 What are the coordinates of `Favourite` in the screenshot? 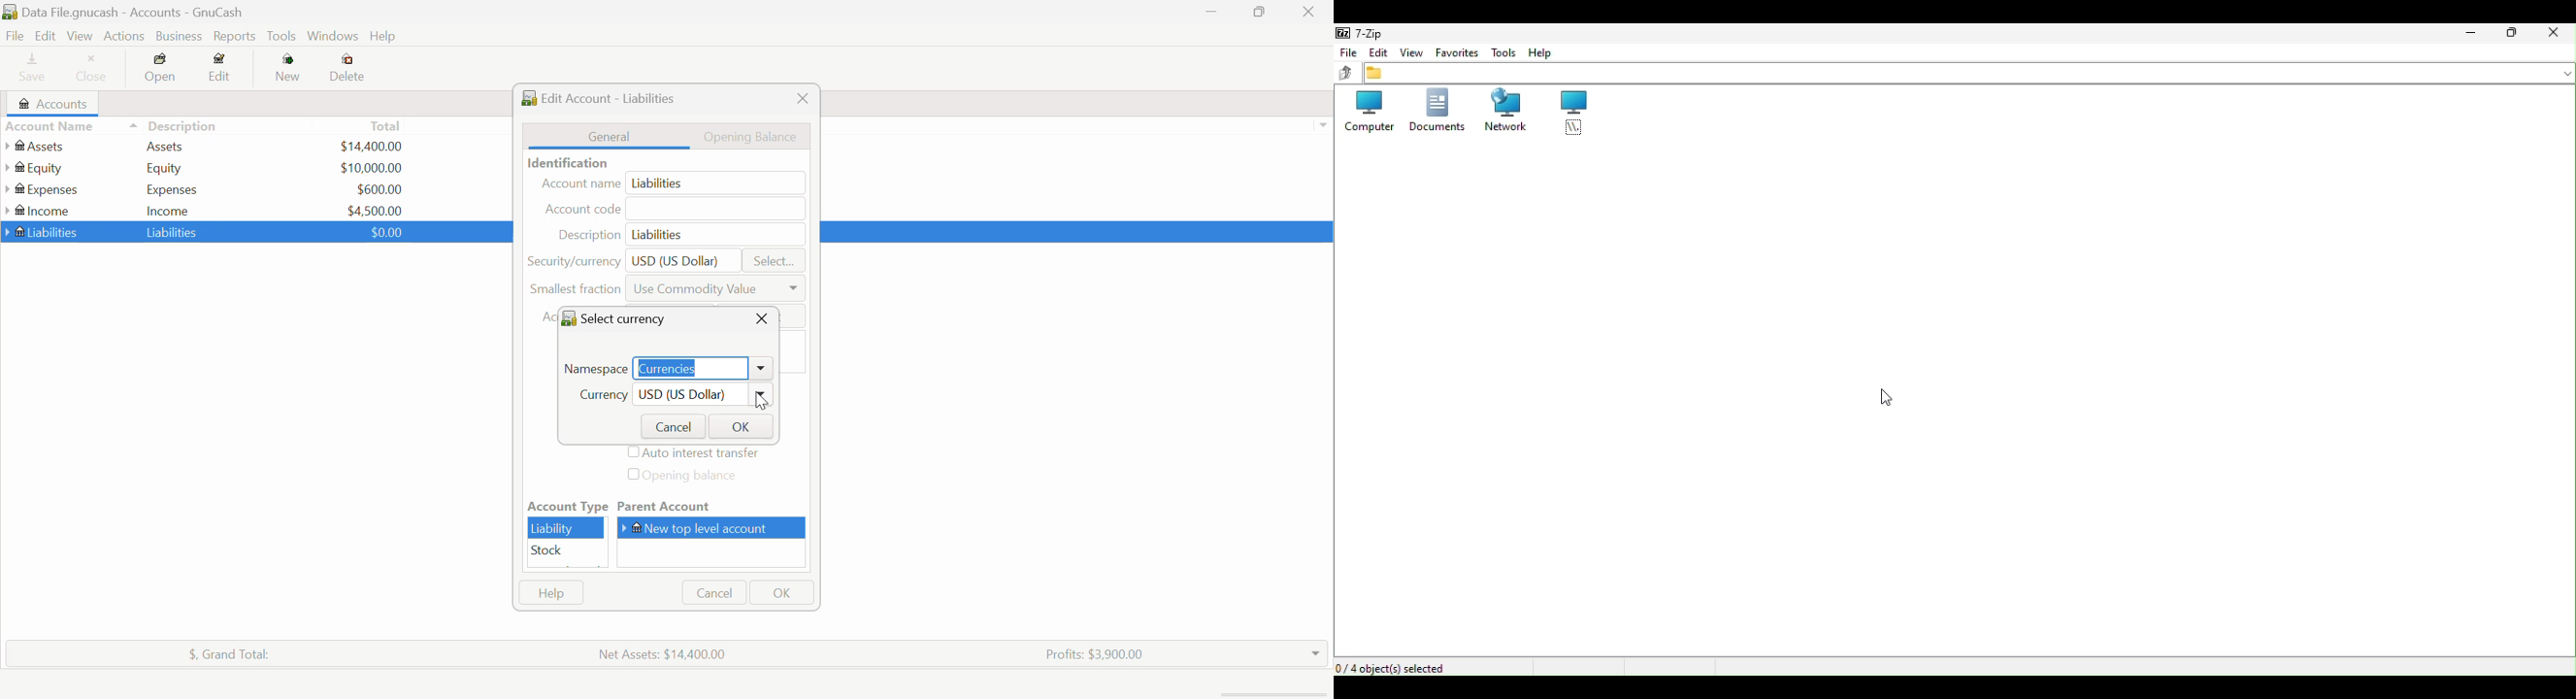 It's located at (1456, 52).